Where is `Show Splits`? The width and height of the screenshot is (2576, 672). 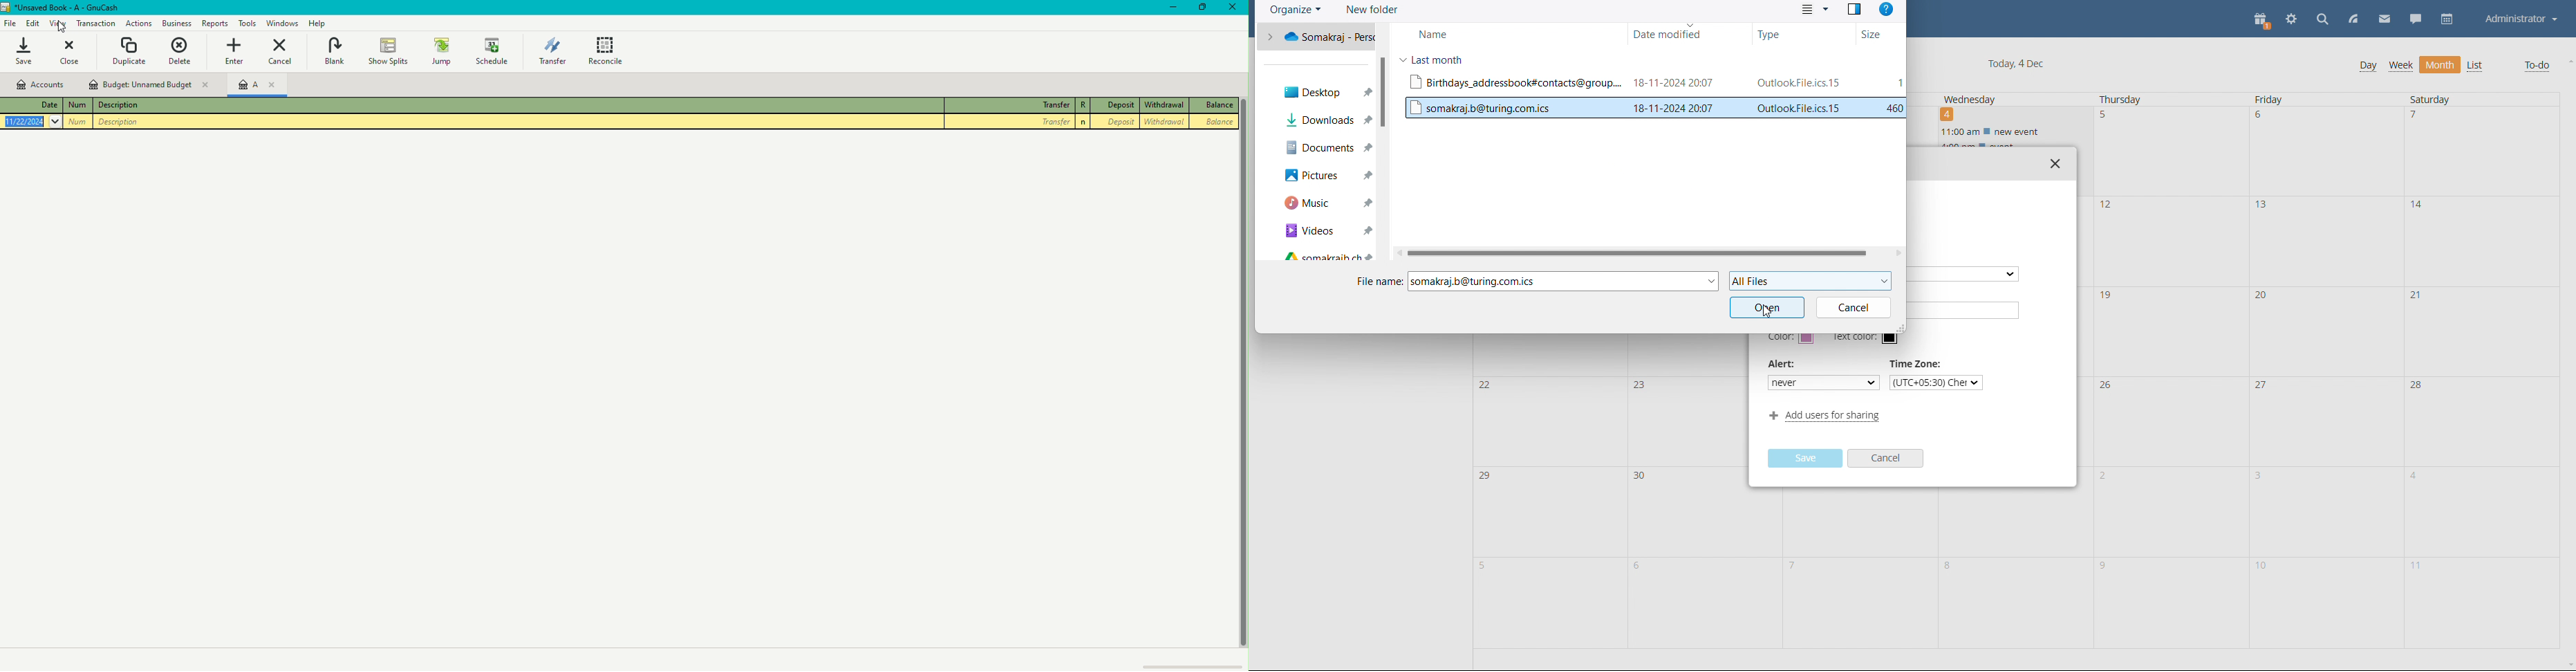 Show Splits is located at coordinates (387, 52).